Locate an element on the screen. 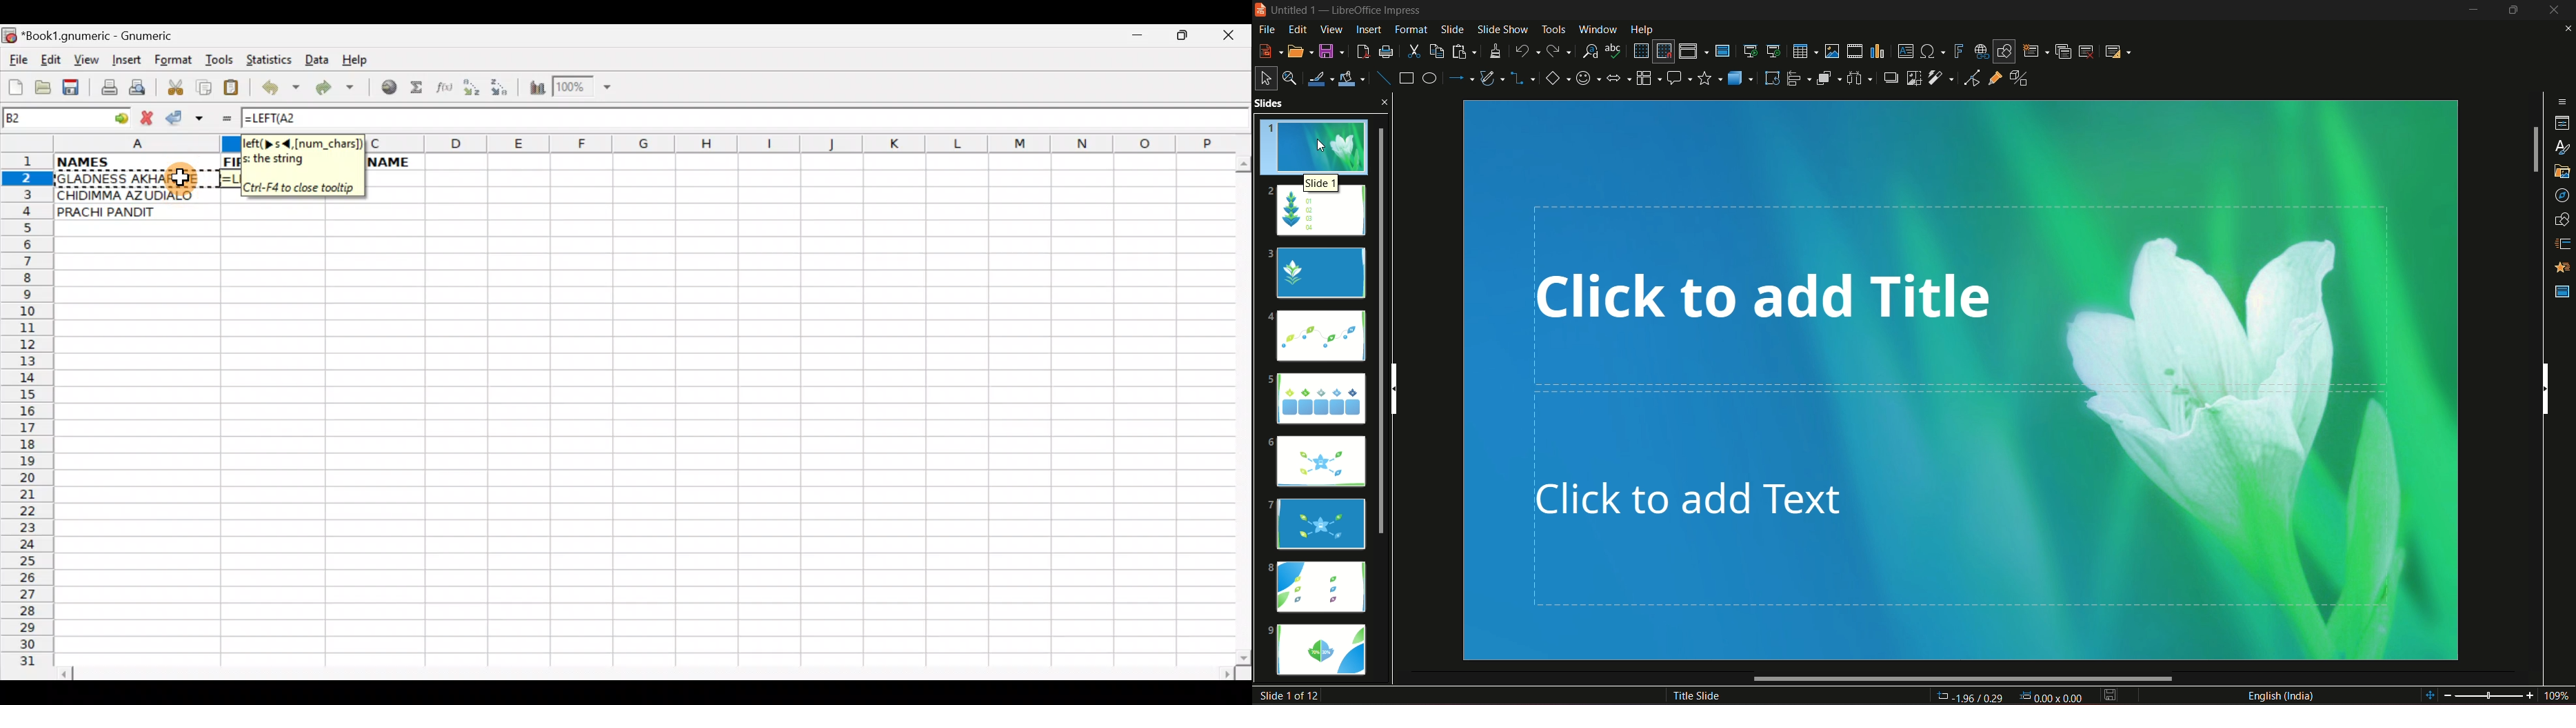  edit is located at coordinates (1296, 29).